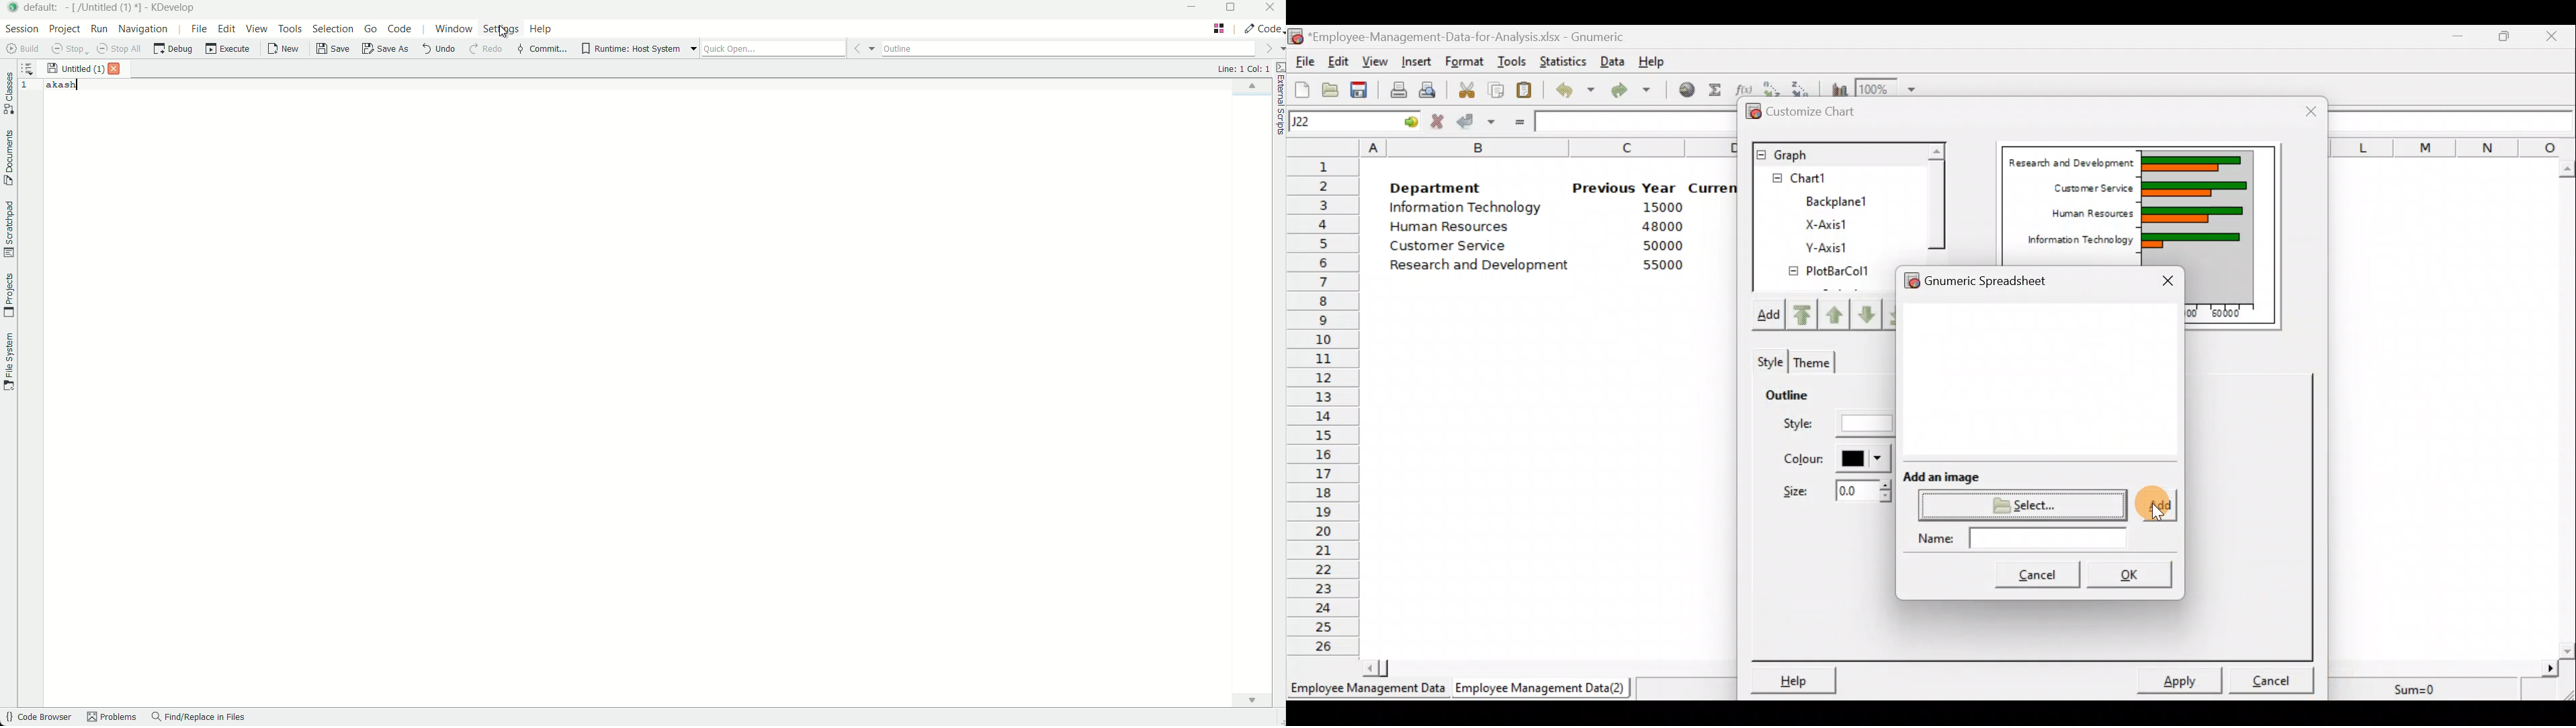 Image resolution: width=2576 pixels, height=728 pixels. I want to click on Employee Management Data (2), so click(1543, 688).